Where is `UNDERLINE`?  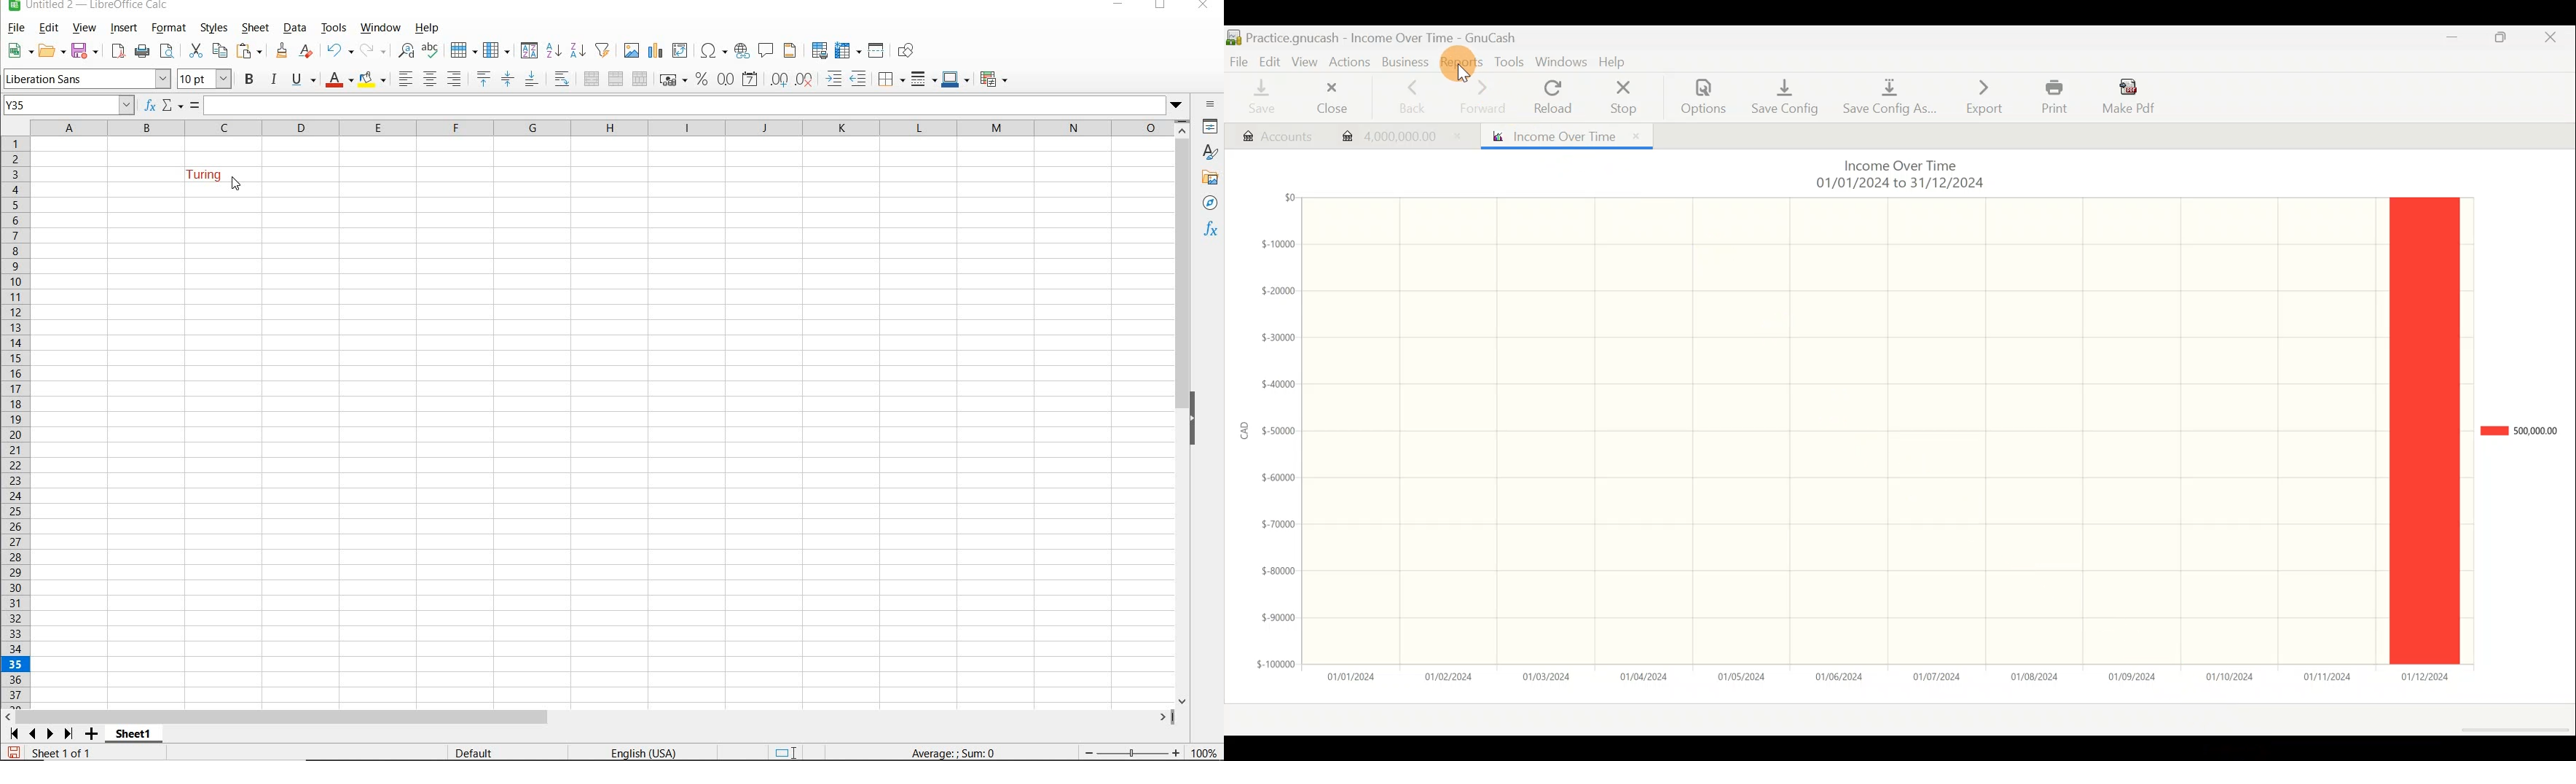 UNDERLINE is located at coordinates (304, 80).